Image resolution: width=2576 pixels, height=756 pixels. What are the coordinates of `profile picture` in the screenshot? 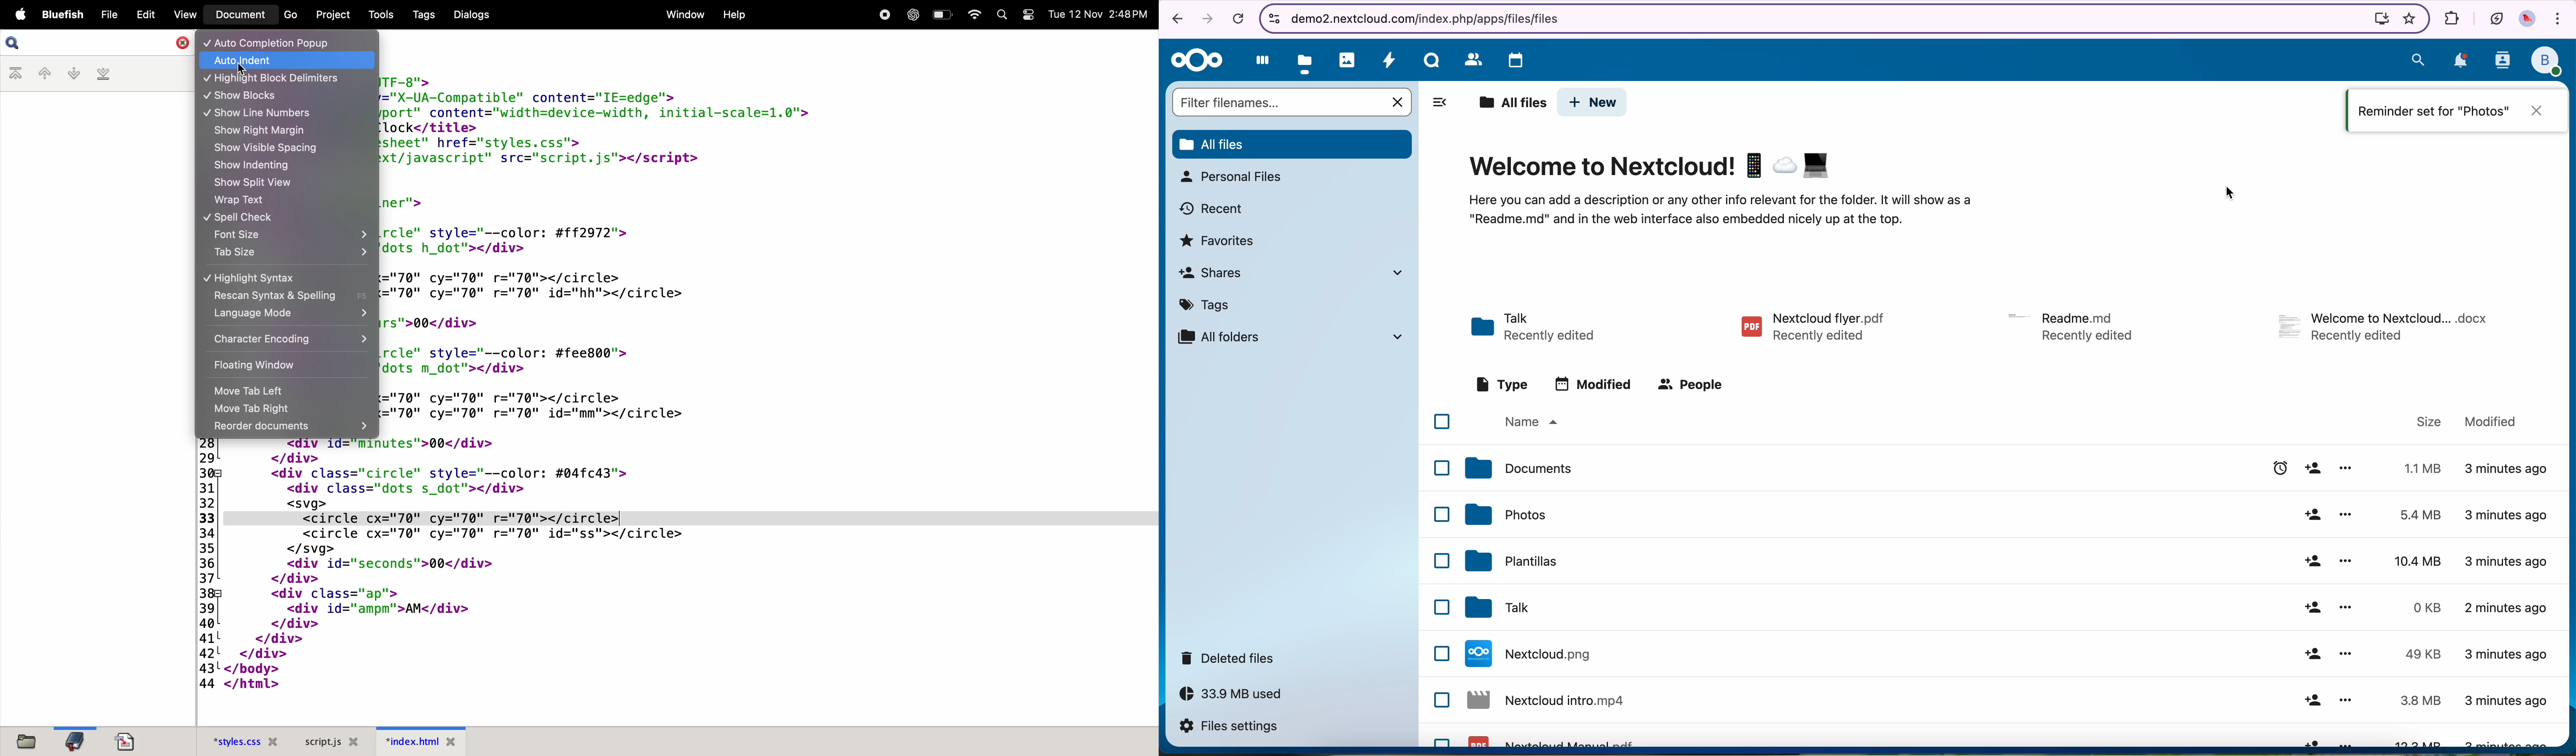 It's located at (2529, 21).